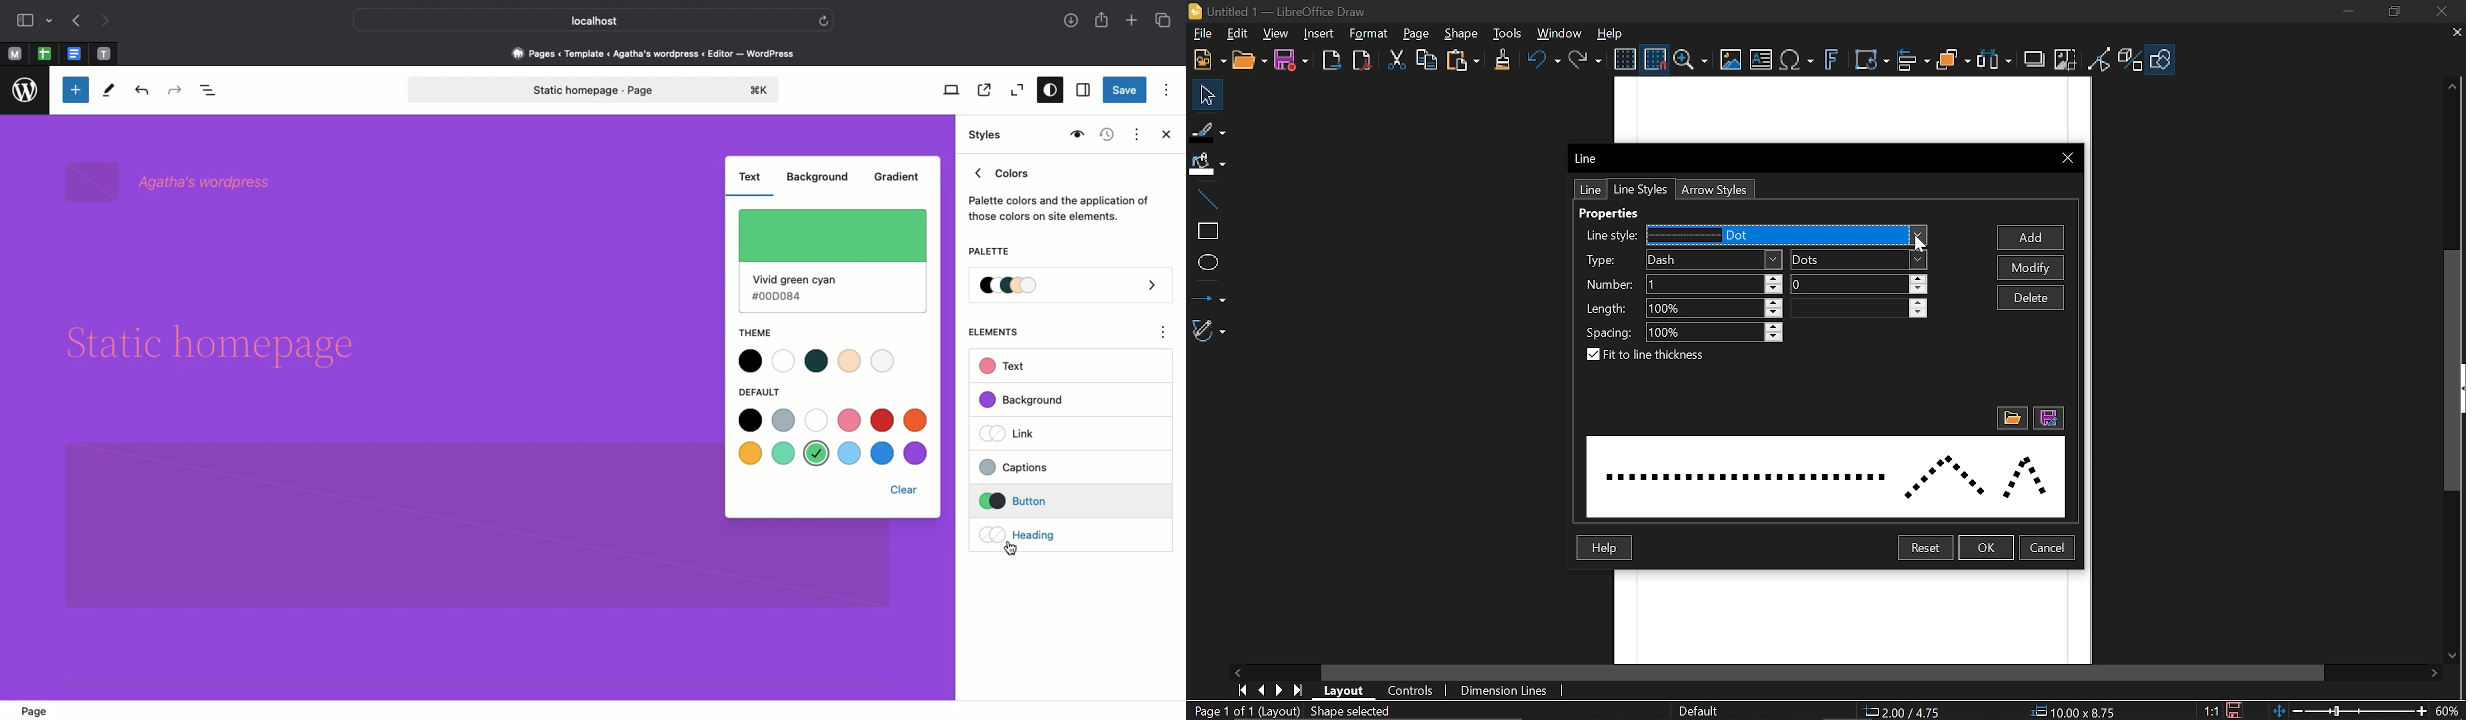 Image resolution: width=2492 pixels, height=728 pixels. What do you see at coordinates (1505, 690) in the screenshot?
I see `Dimension lines` at bounding box center [1505, 690].